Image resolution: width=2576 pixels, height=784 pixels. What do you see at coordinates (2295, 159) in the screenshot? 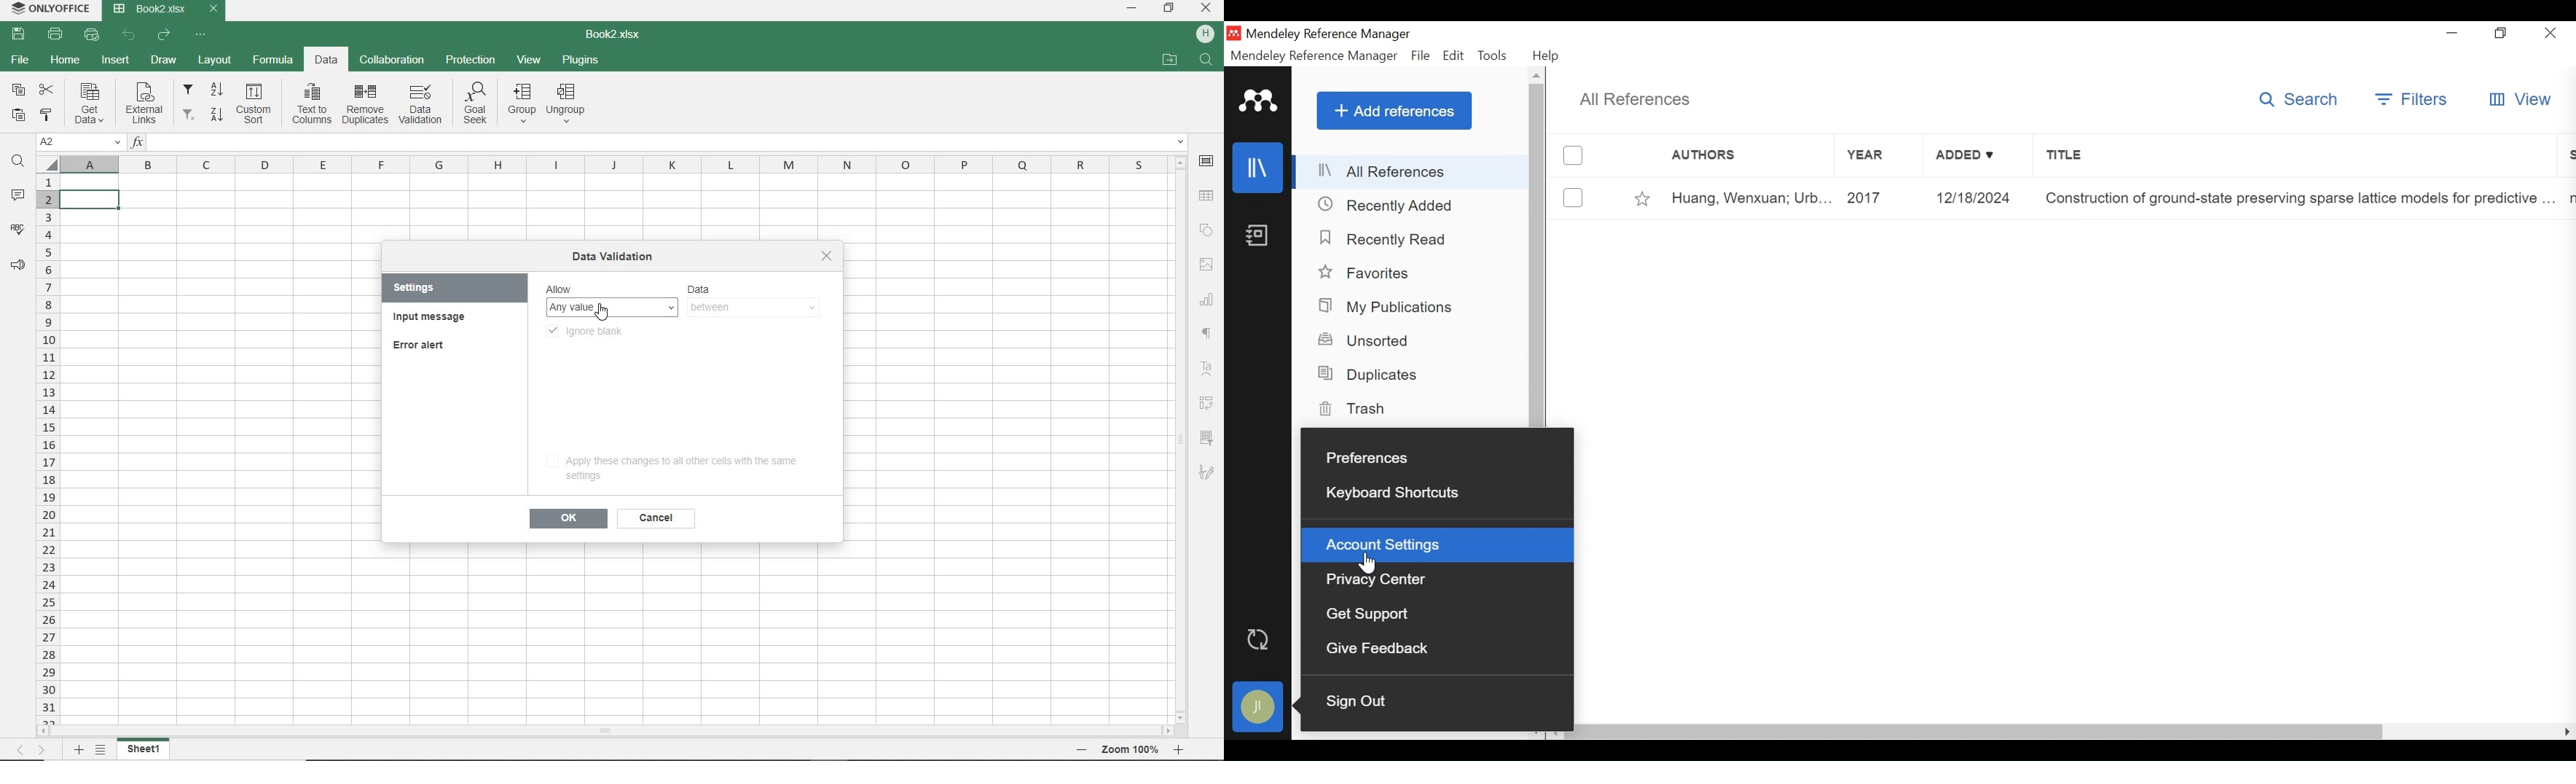
I see `Title` at bounding box center [2295, 159].